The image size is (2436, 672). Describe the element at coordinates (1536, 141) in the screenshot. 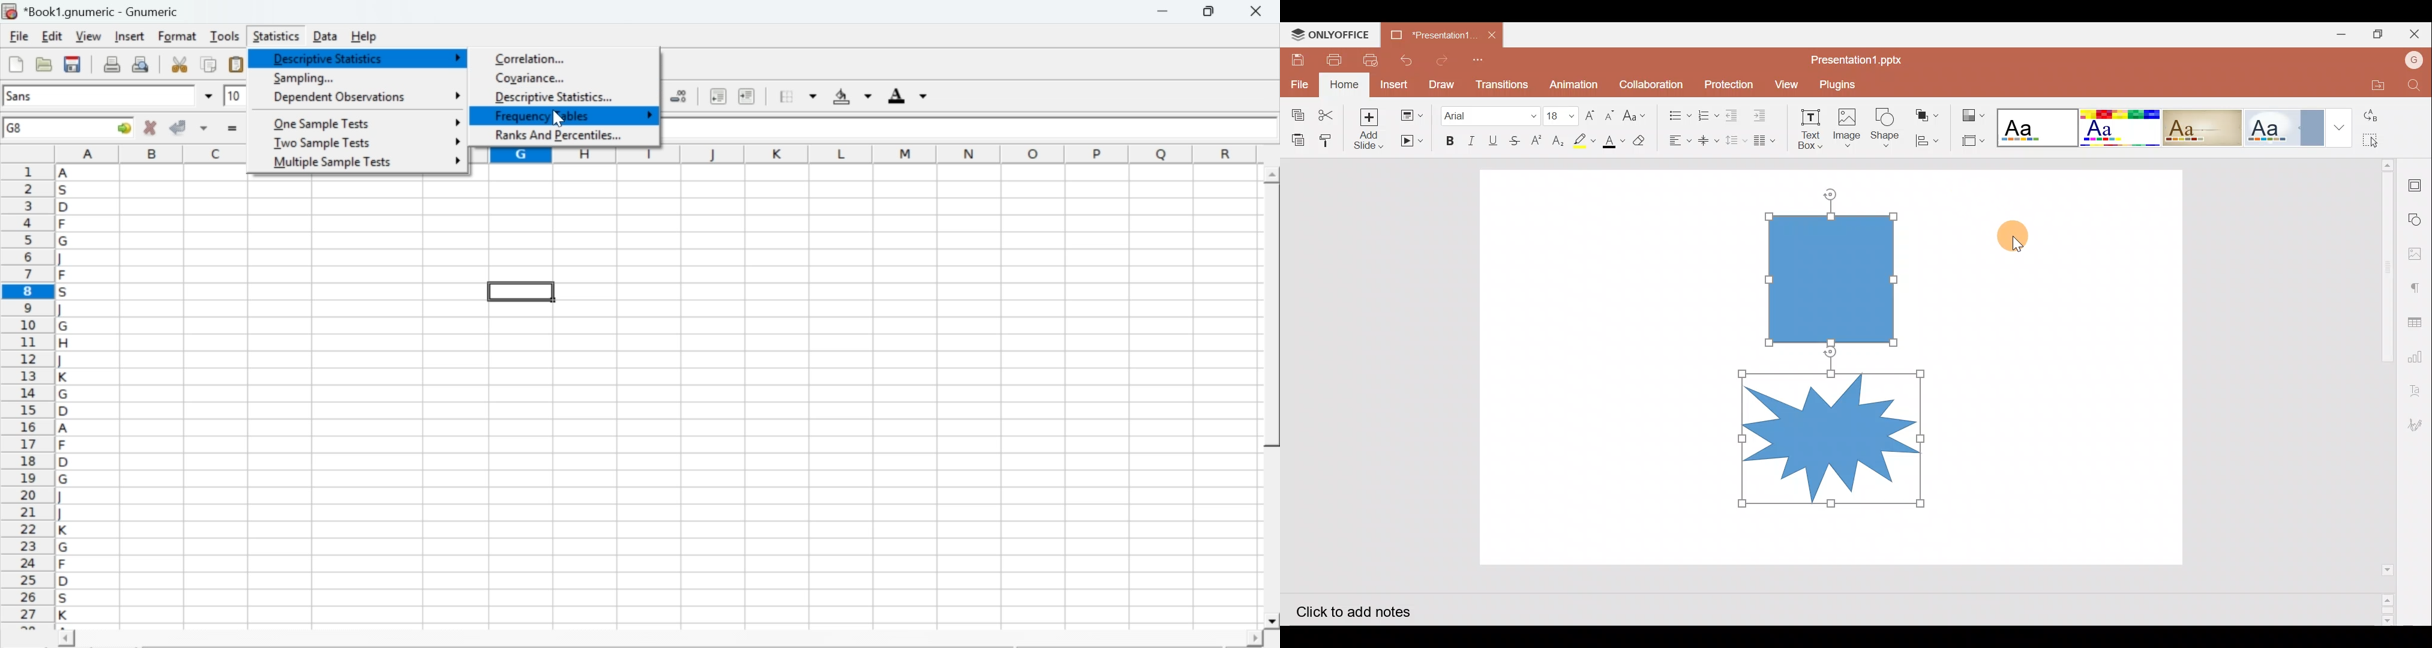

I see `Superscript` at that location.